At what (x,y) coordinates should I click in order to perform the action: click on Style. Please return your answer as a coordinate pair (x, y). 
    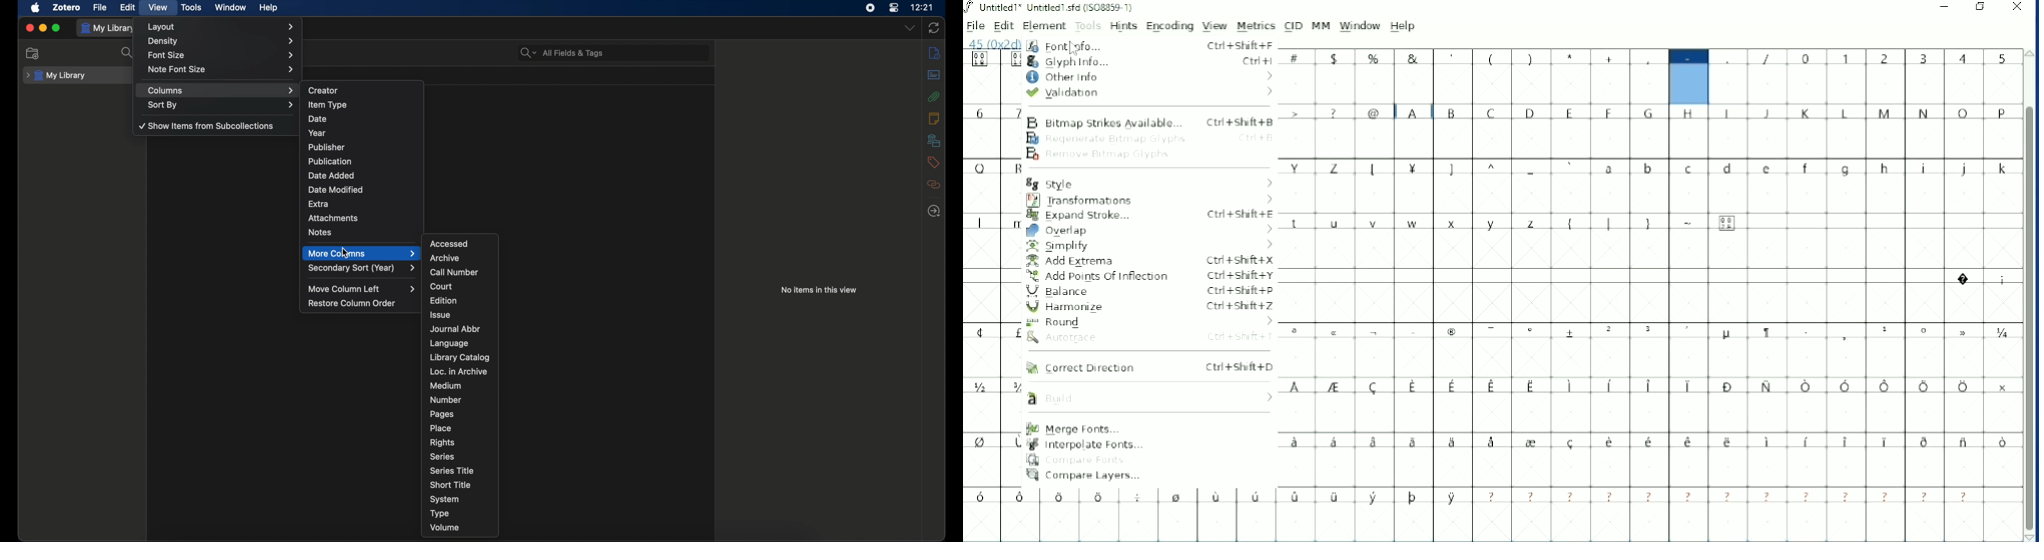
    Looking at the image, I should click on (1149, 184).